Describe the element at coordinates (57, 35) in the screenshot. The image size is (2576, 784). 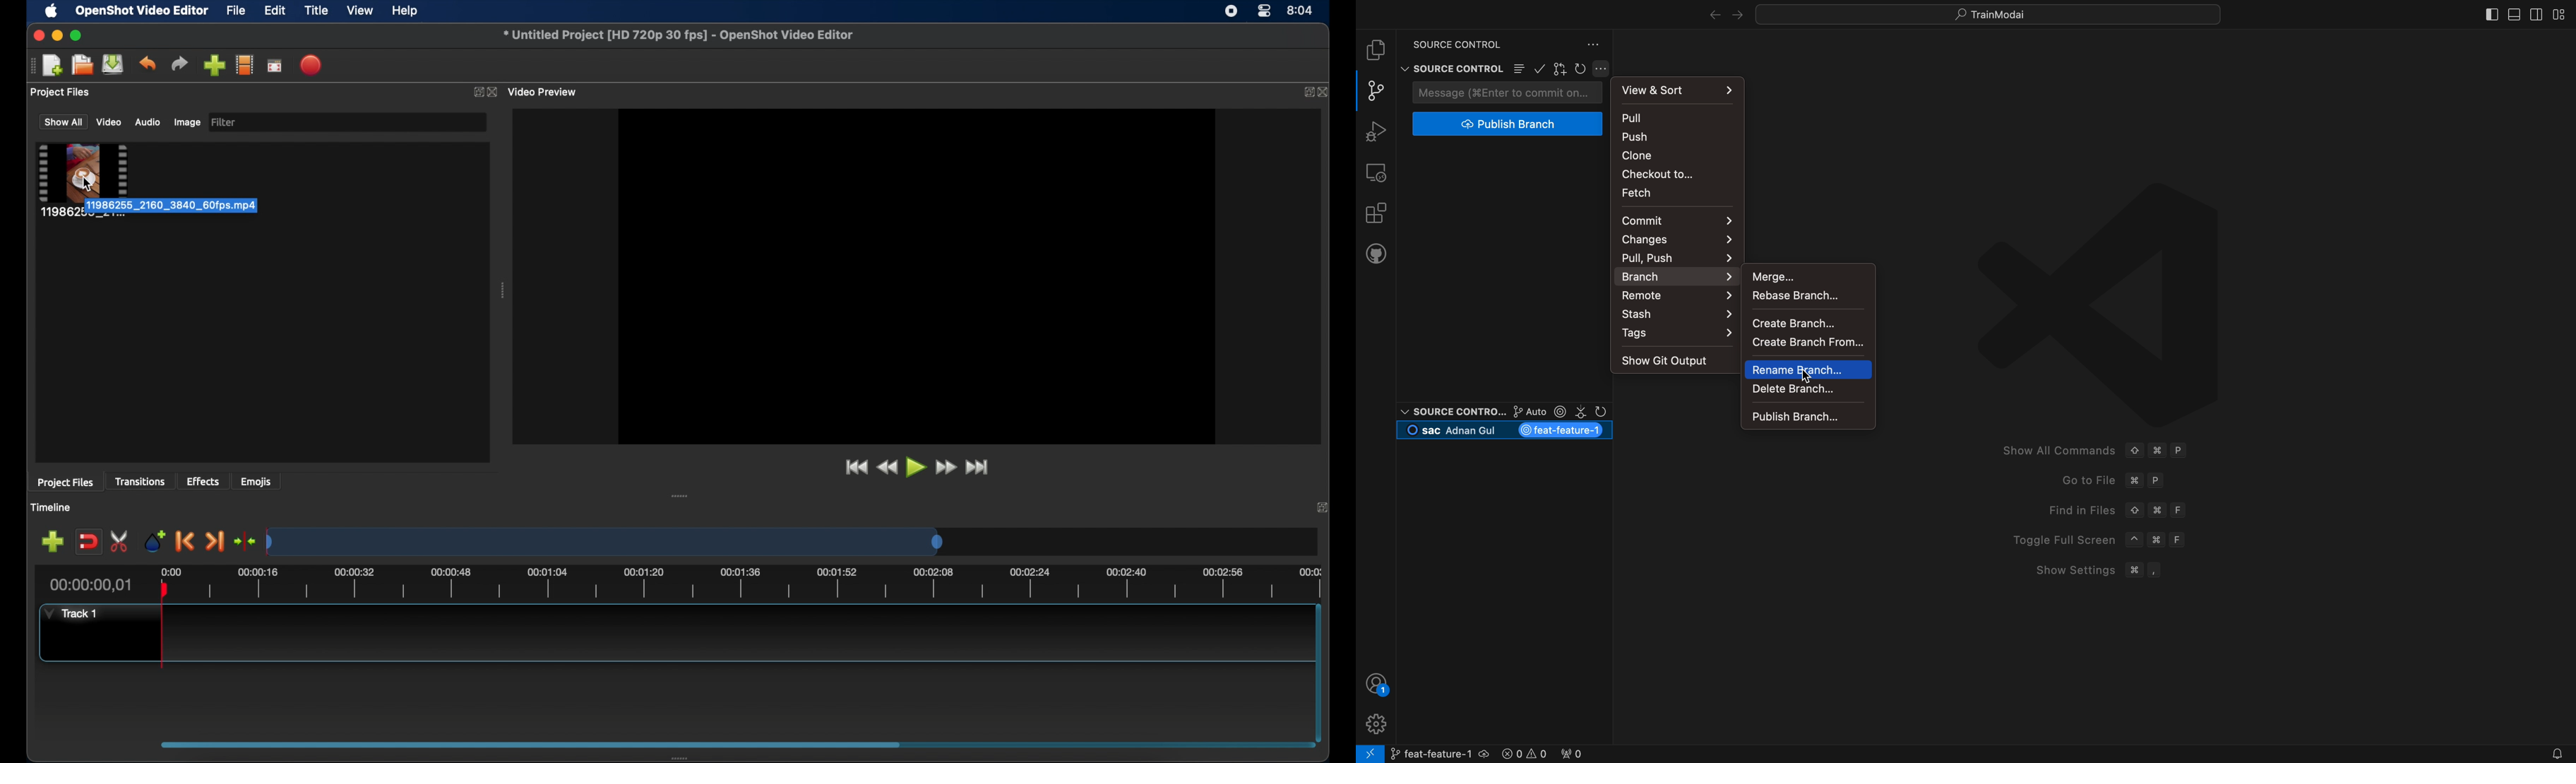
I see `minimize` at that location.